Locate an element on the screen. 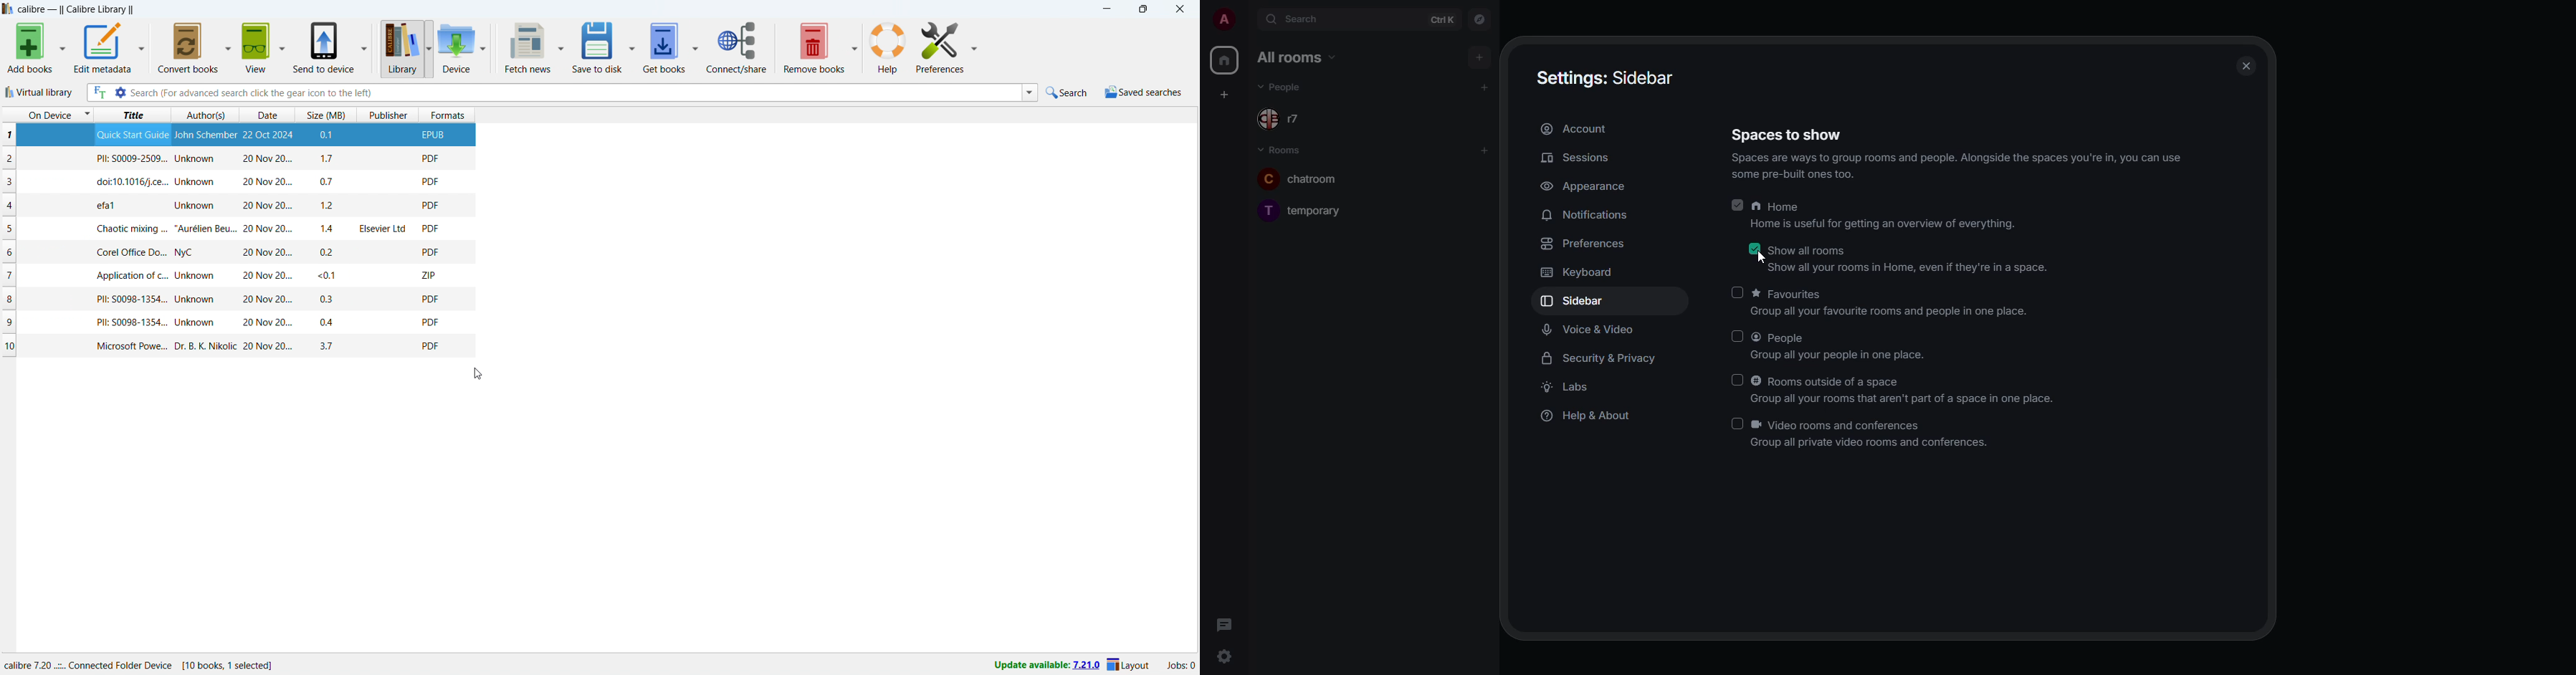 The image size is (2576, 700). add is located at coordinates (1484, 150).